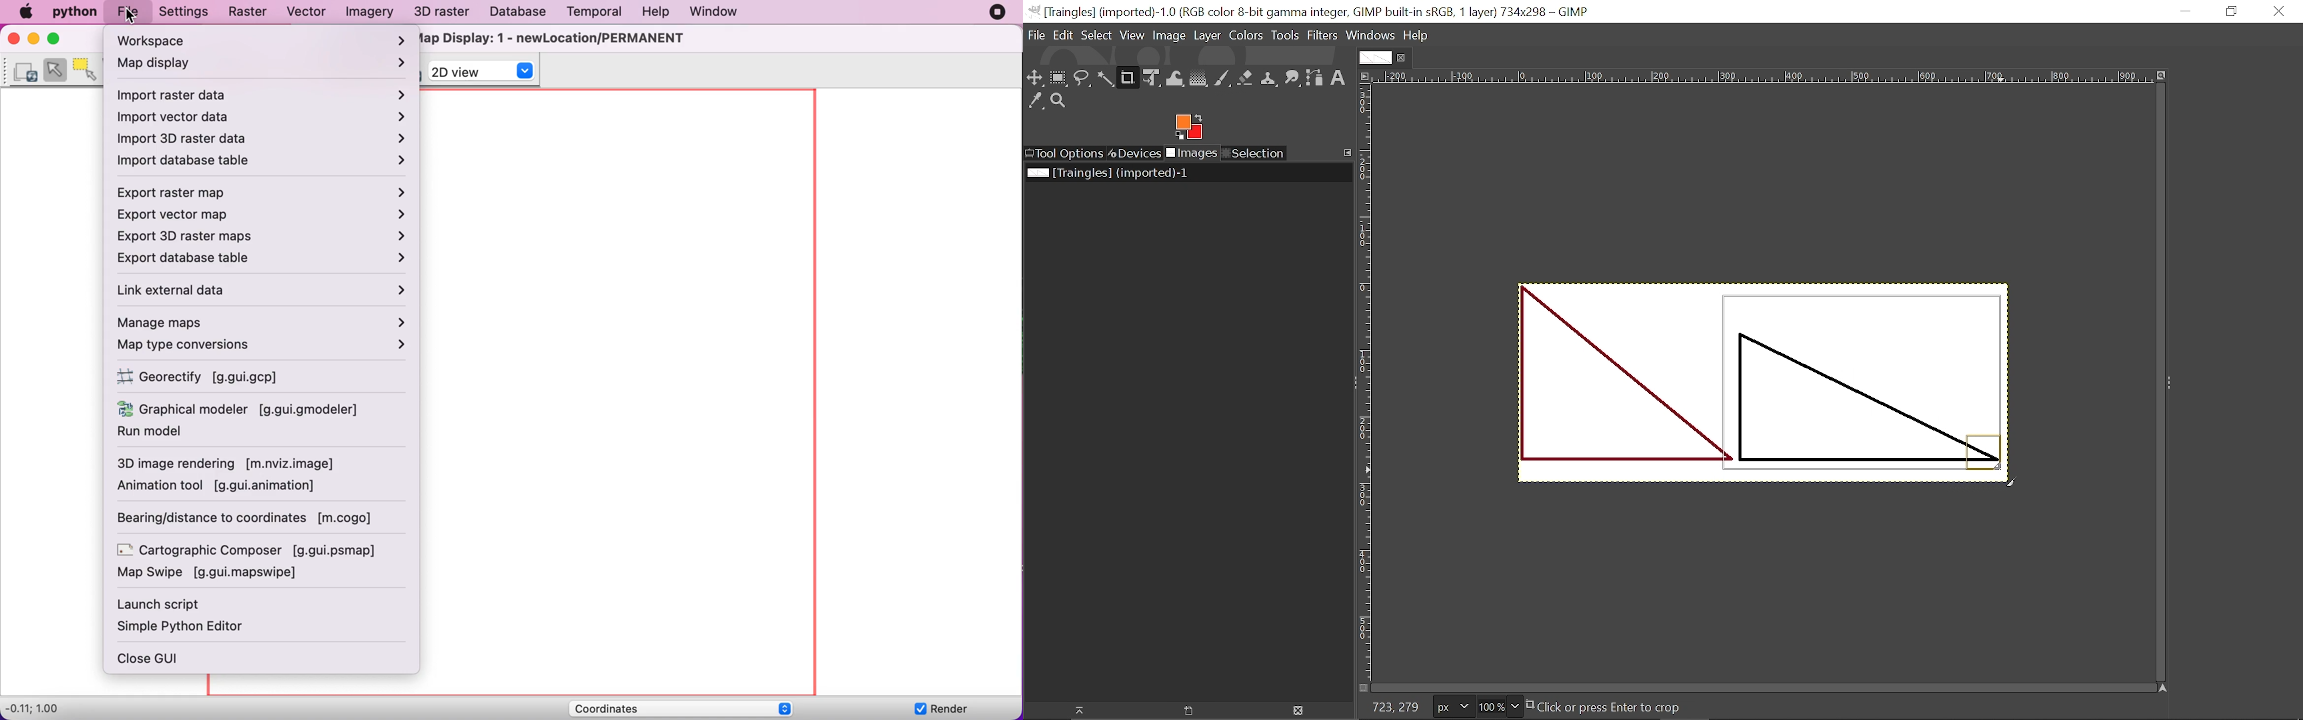 This screenshot has height=728, width=2324. What do you see at coordinates (1038, 35) in the screenshot?
I see `File` at bounding box center [1038, 35].